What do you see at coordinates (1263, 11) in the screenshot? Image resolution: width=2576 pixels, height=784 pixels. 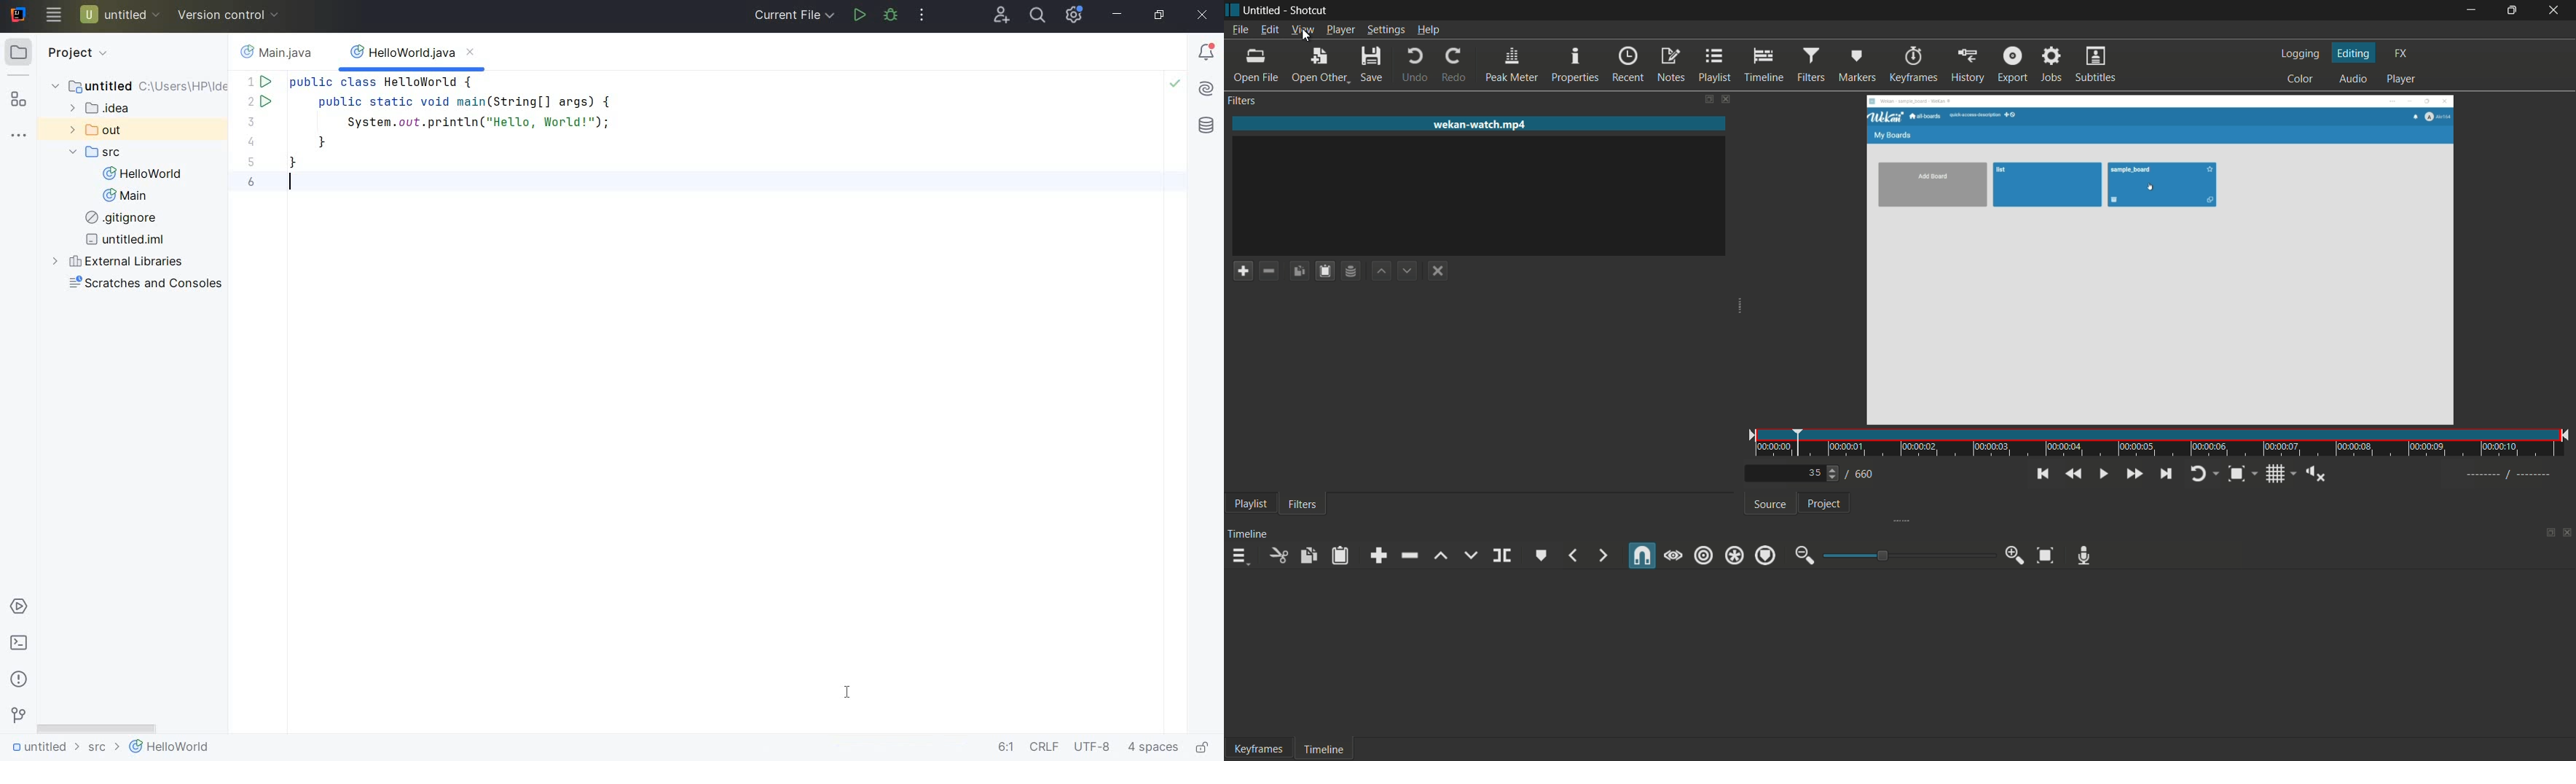 I see `project name` at bounding box center [1263, 11].